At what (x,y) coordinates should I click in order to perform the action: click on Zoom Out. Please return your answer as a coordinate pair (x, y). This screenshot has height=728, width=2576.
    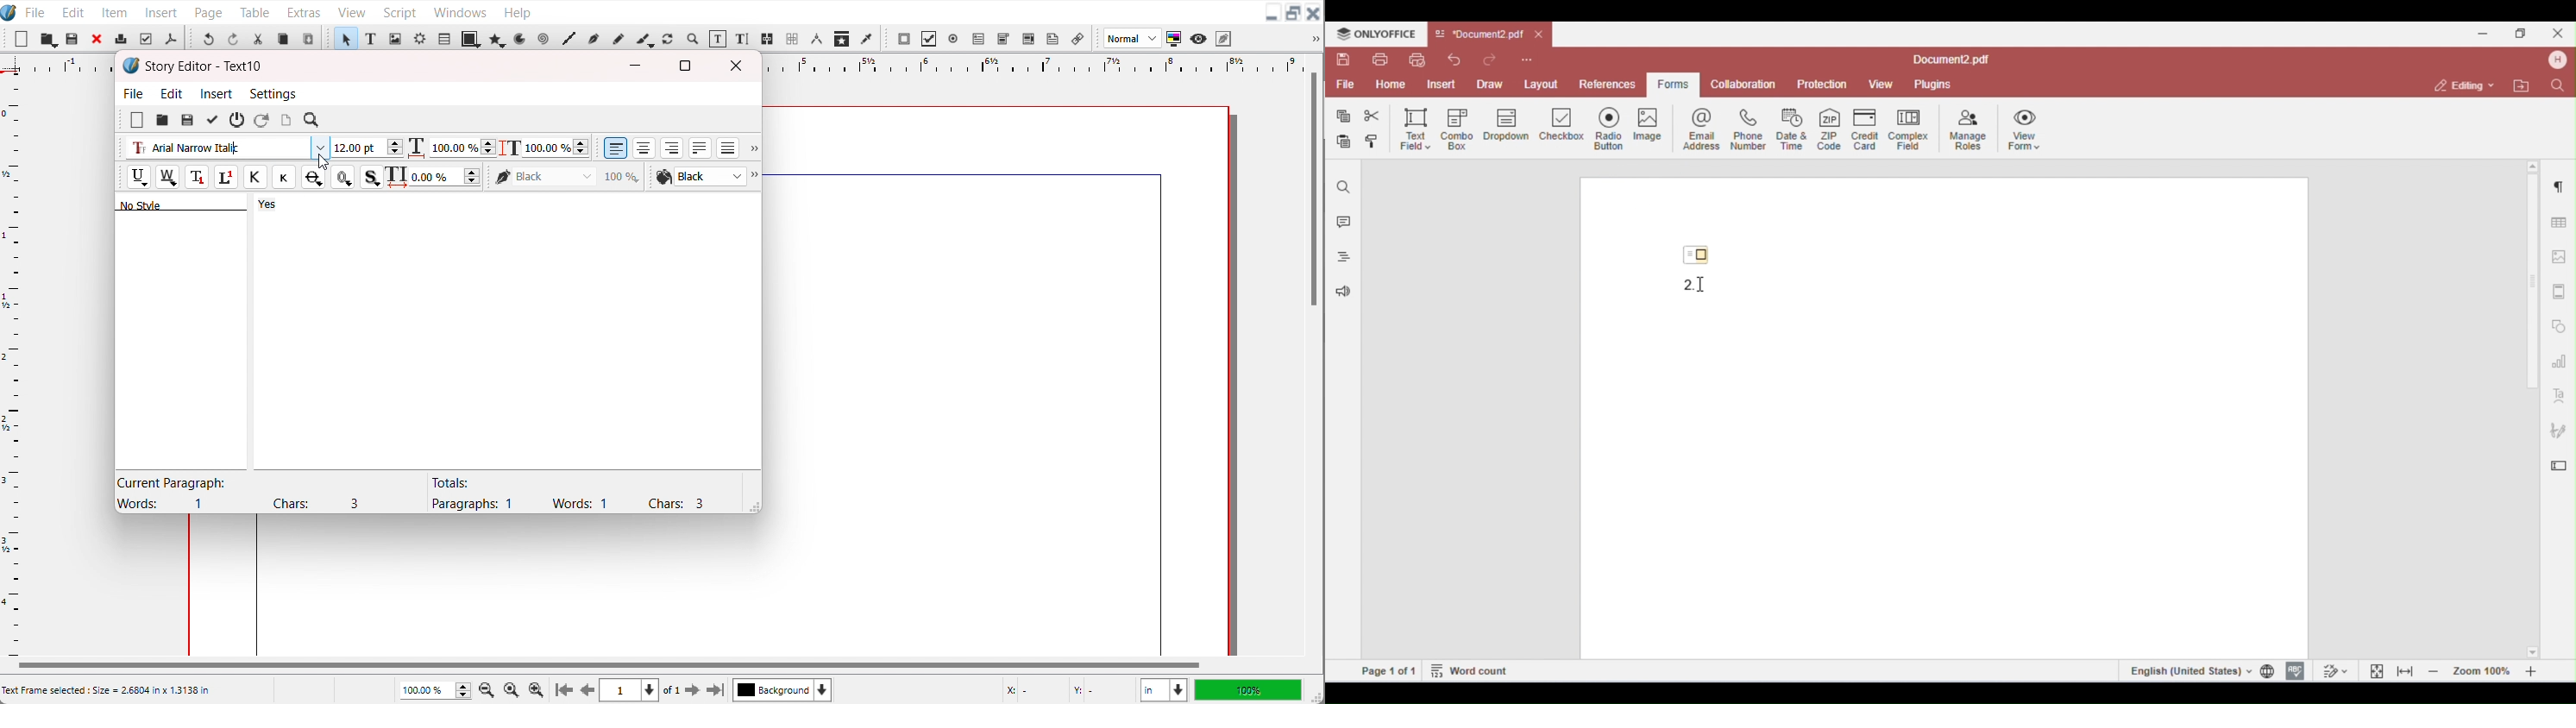
    Looking at the image, I should click on (488, 688).